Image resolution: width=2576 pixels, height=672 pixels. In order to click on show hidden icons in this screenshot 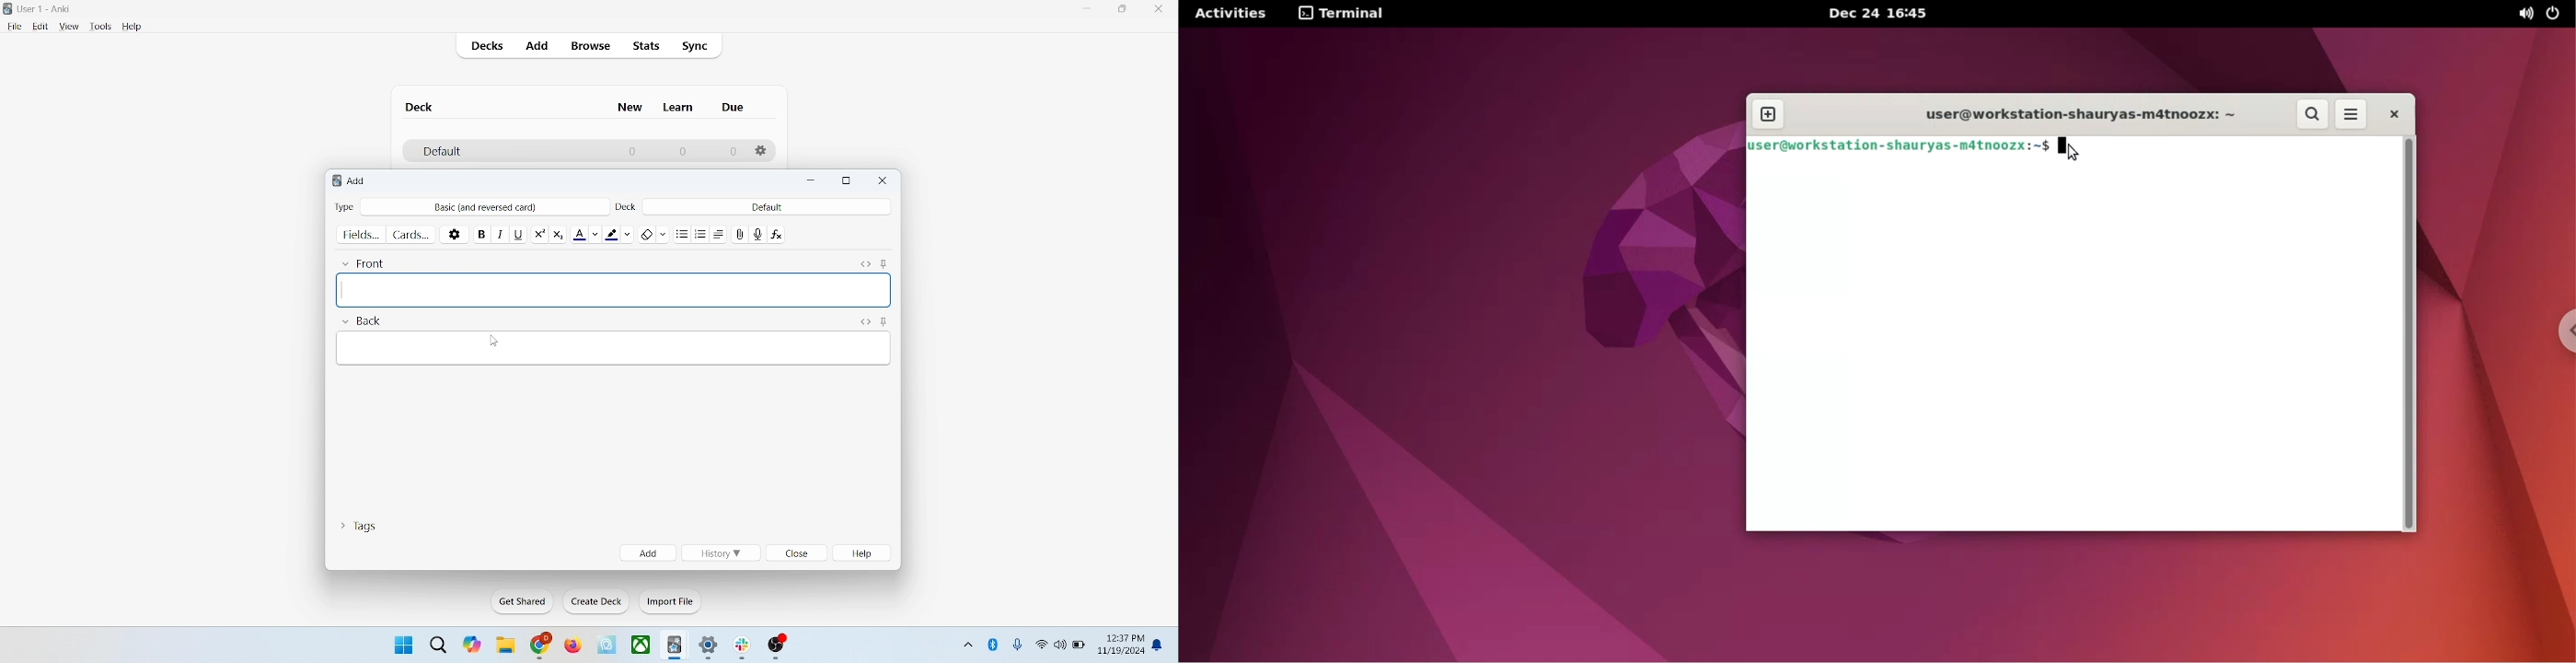, I will do `click(966, 642)`.